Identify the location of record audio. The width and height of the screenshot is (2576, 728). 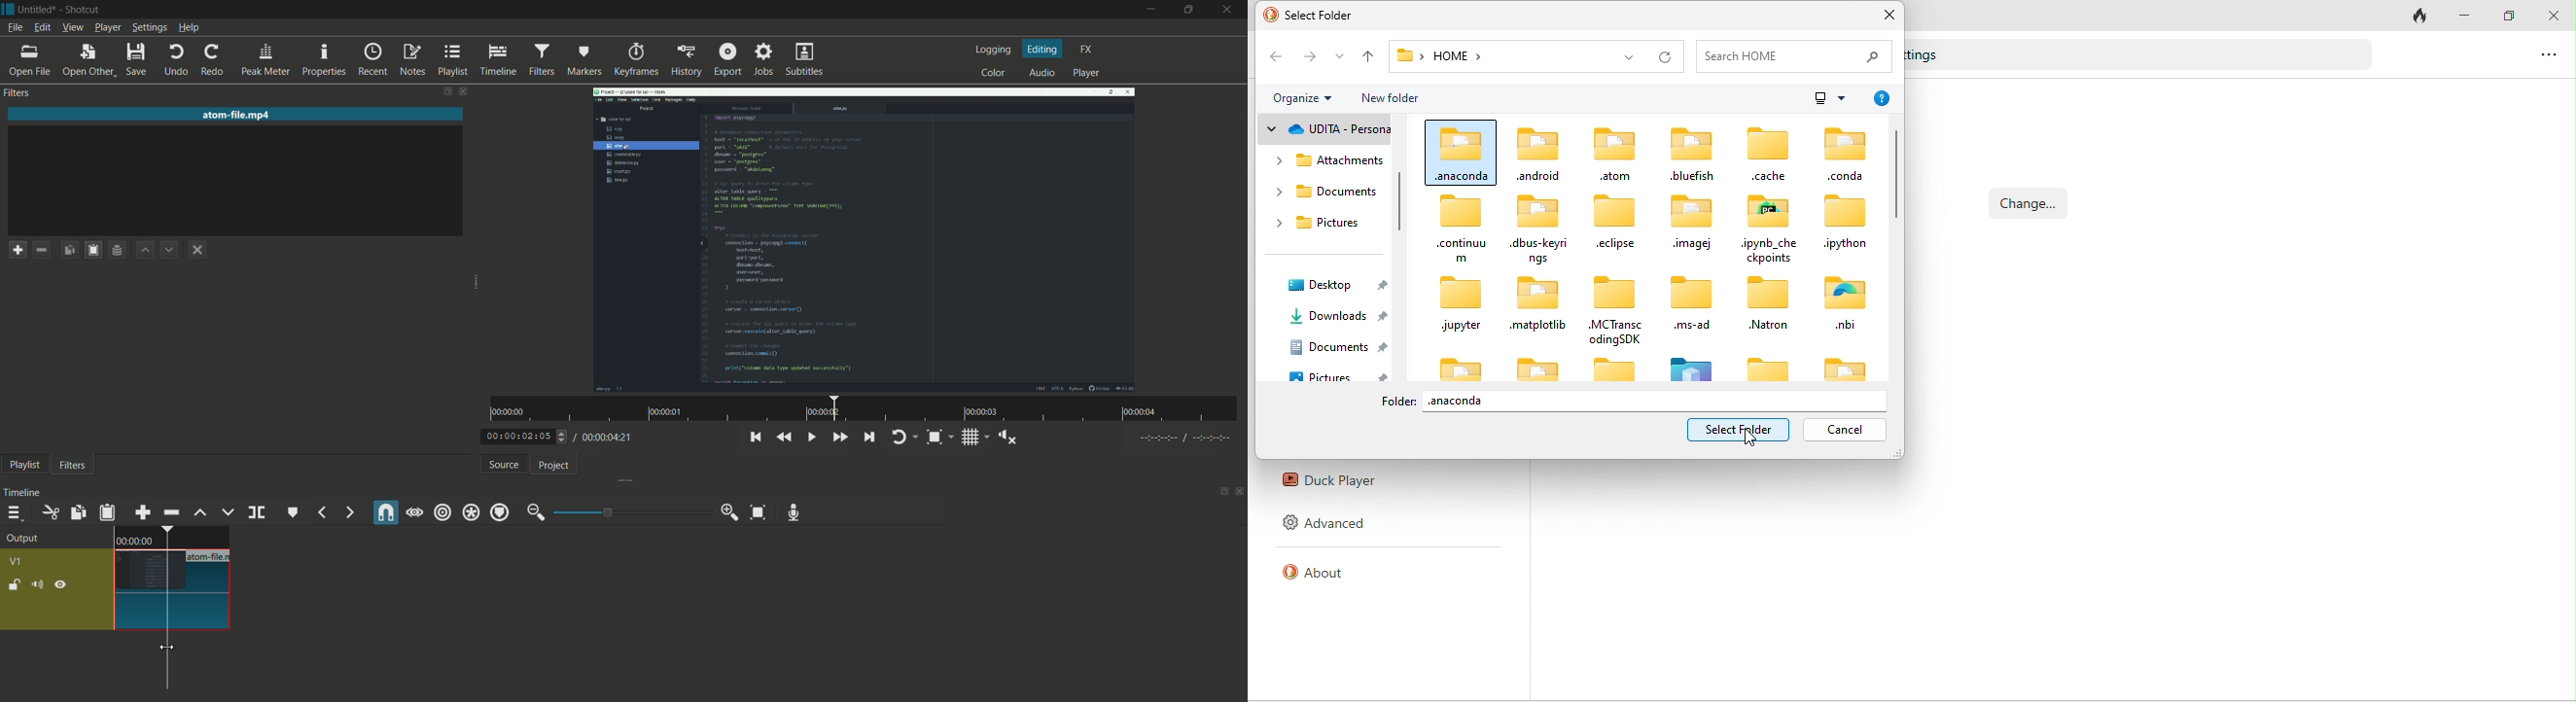
(793, 512).